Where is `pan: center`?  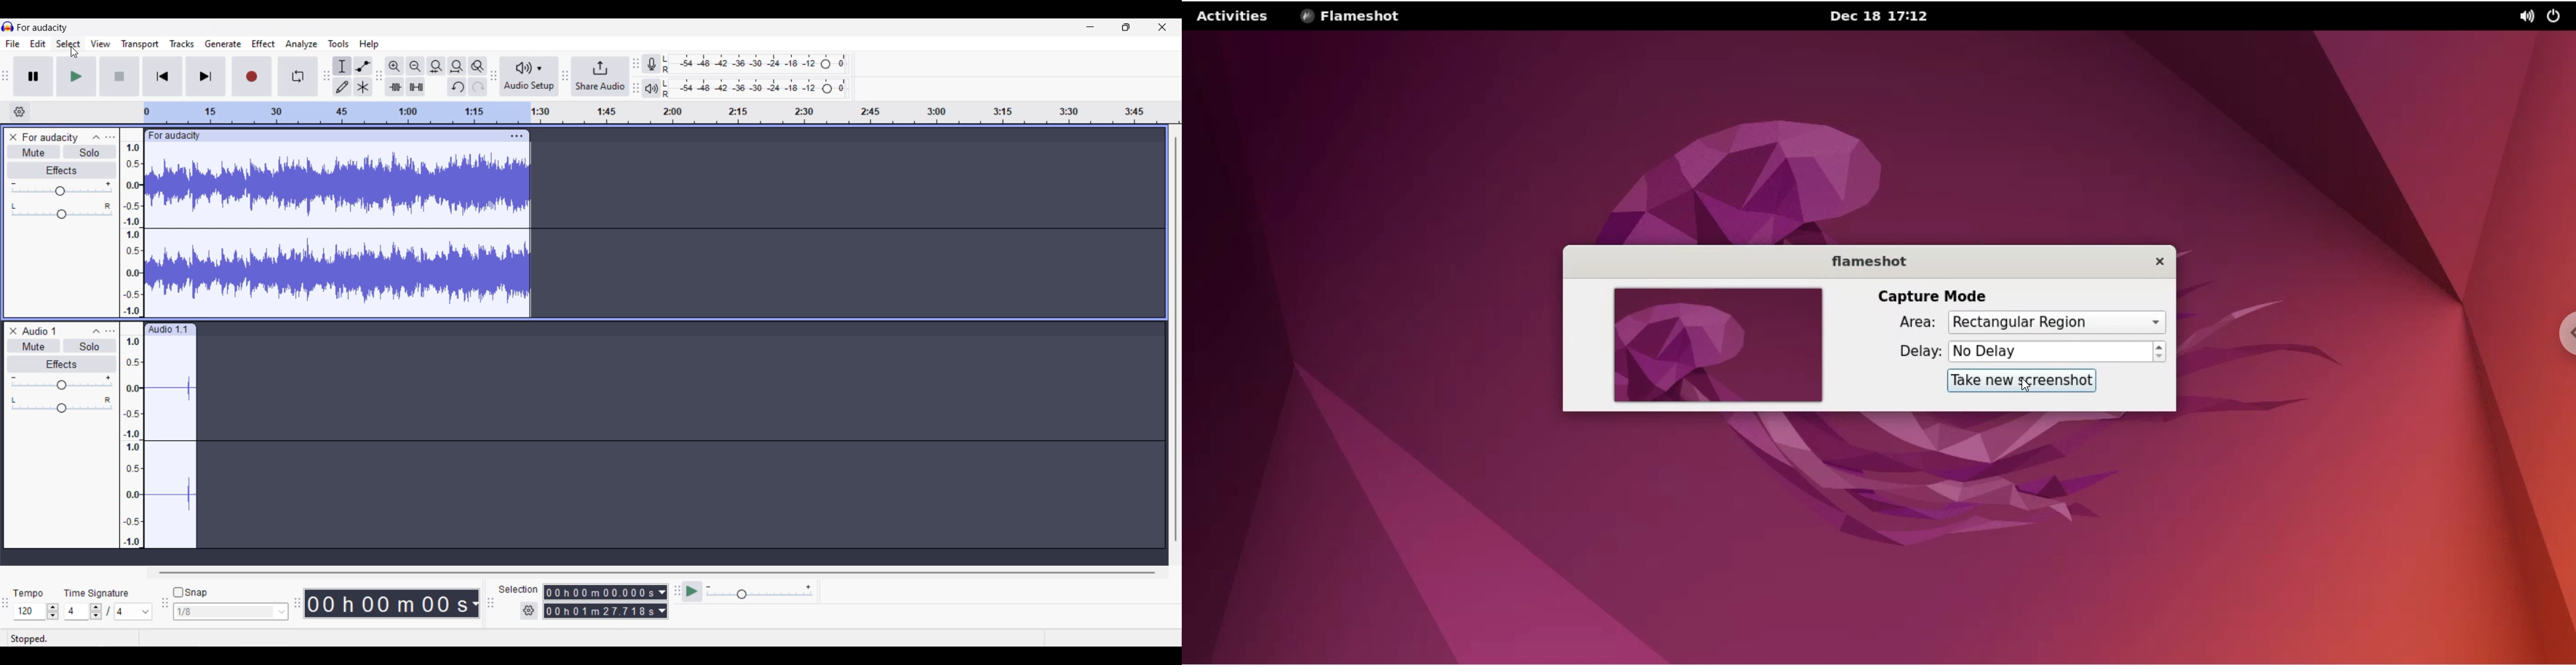
pan: center is located at coordinates (63, 405).